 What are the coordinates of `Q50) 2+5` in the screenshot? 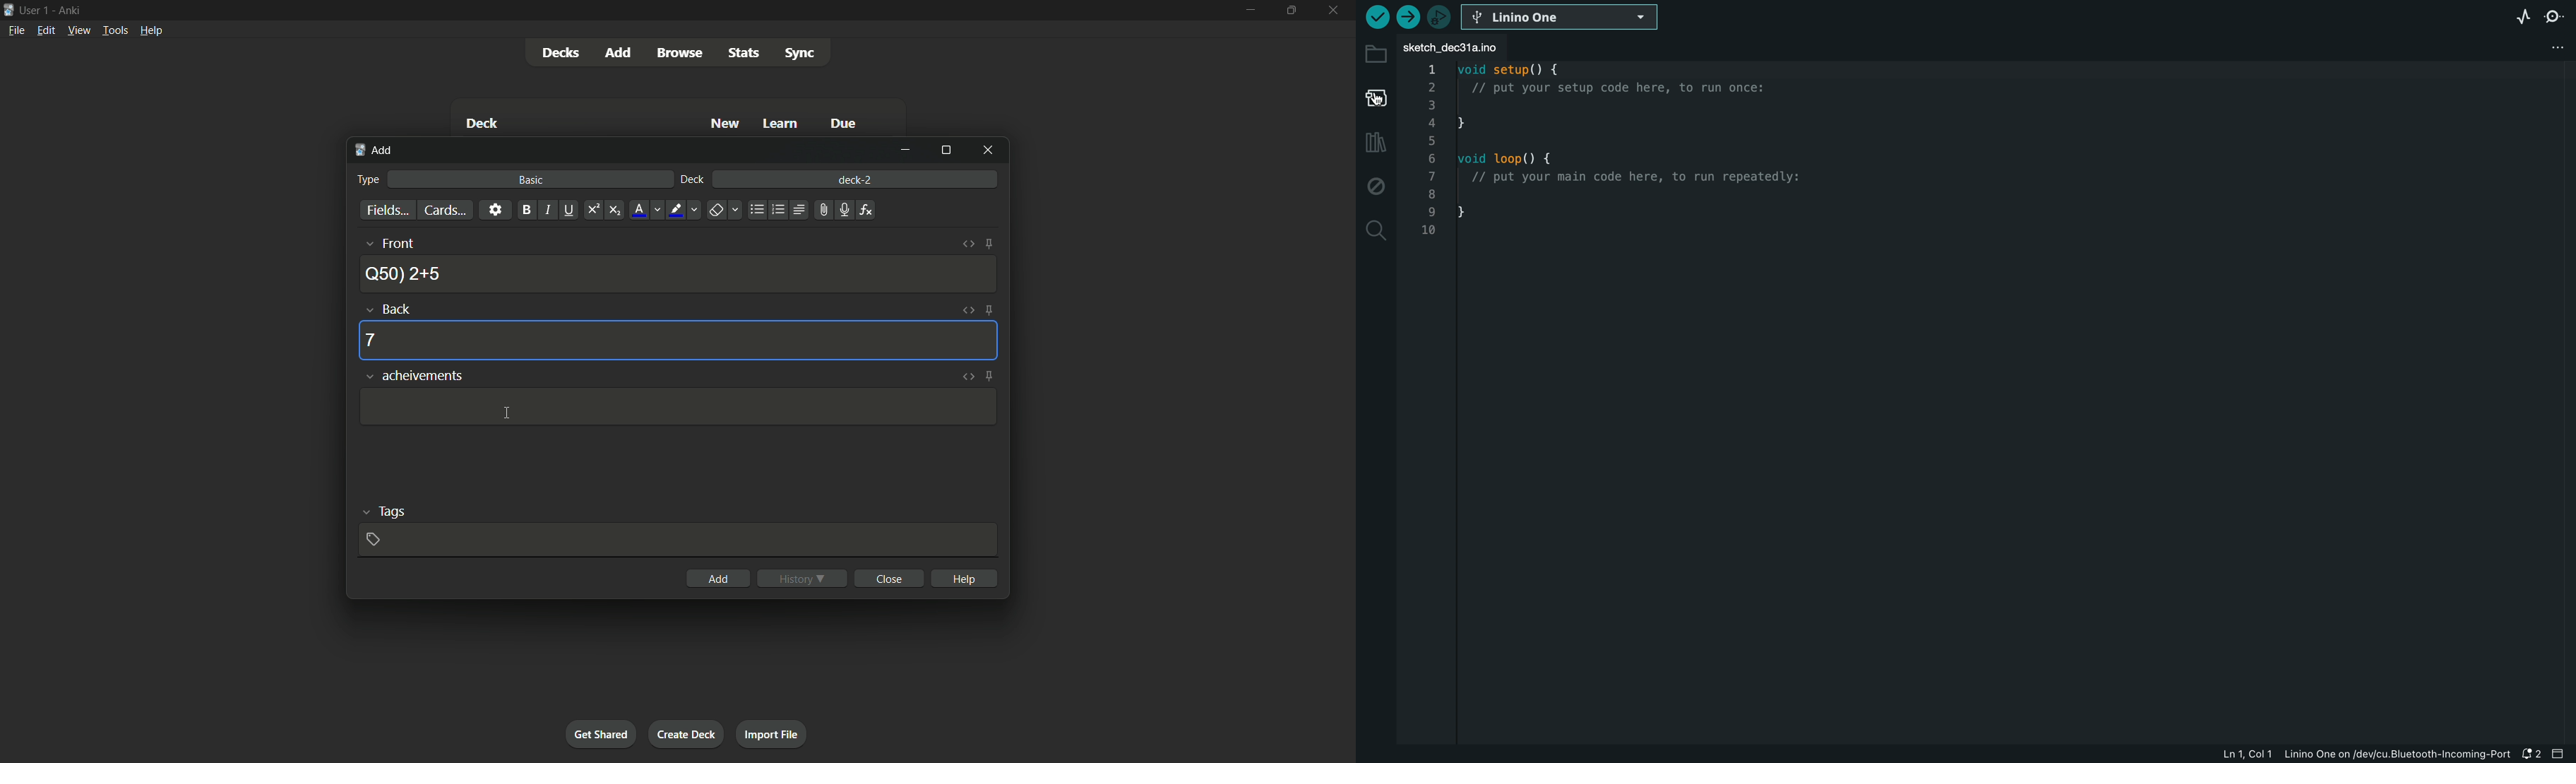 It's located at (404, 273).